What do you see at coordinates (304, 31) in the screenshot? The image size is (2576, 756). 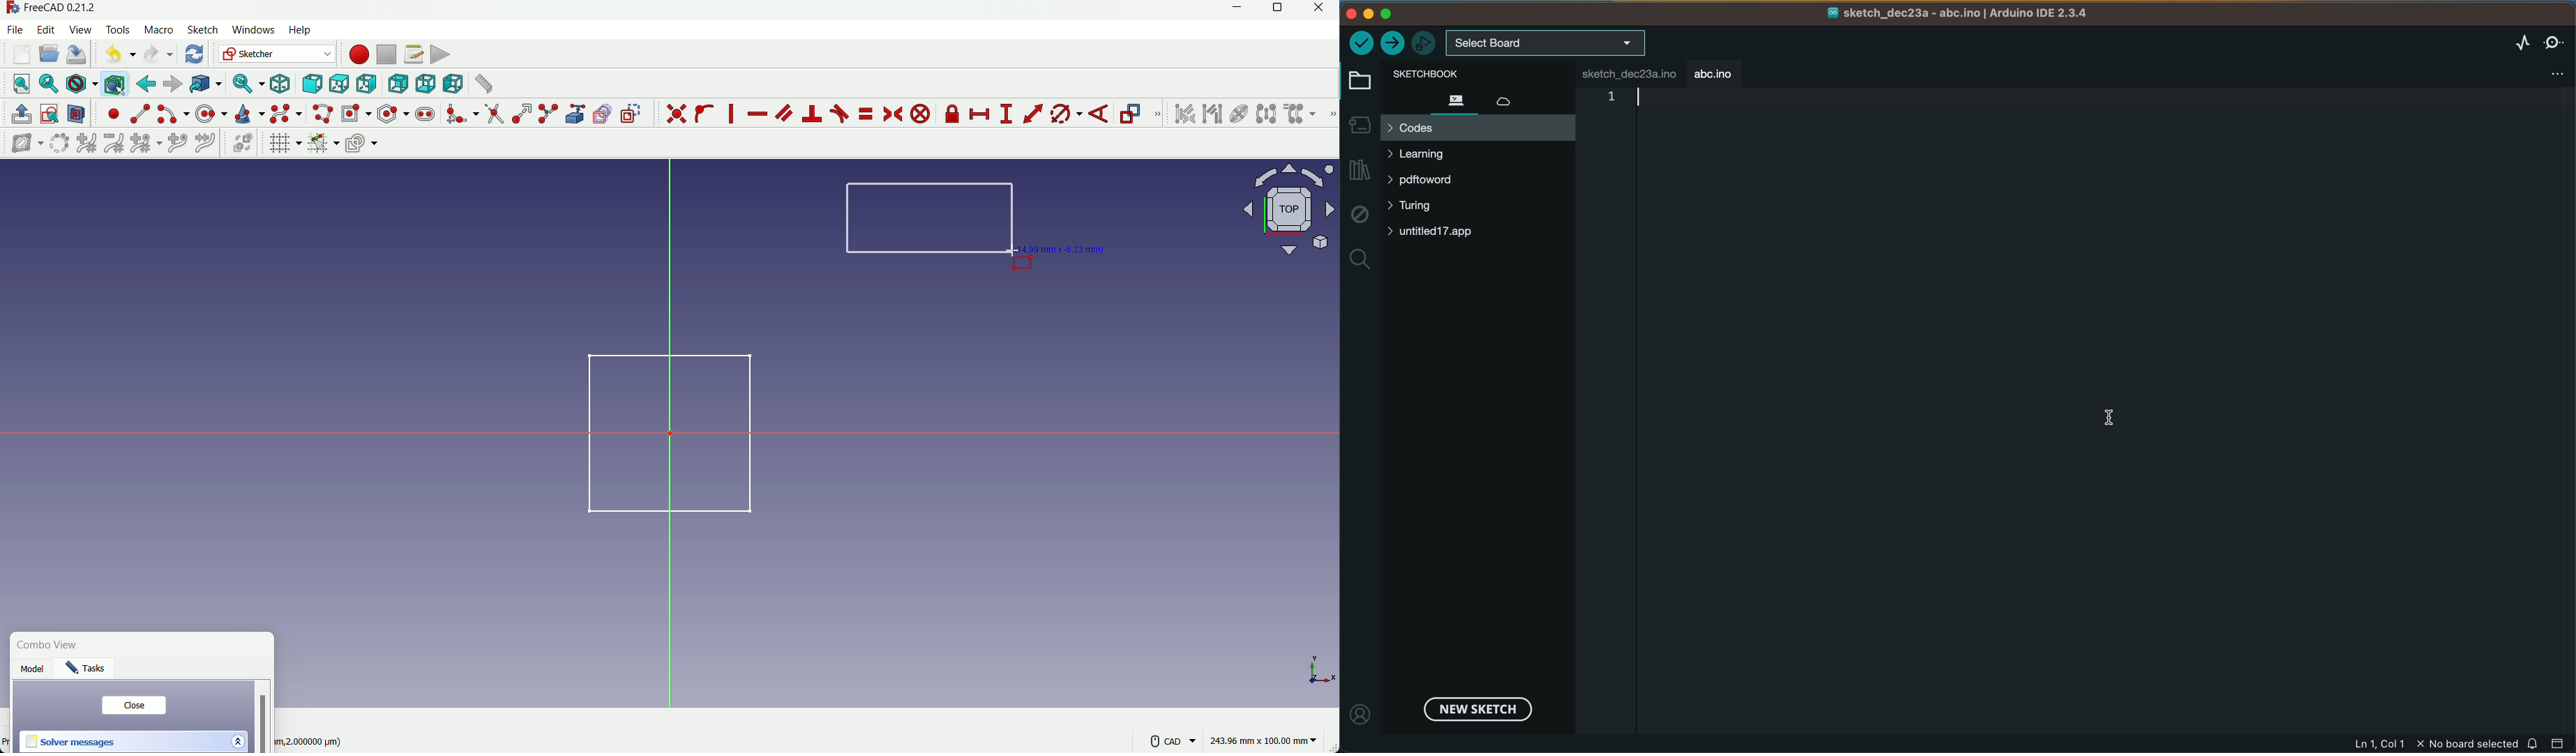 I see `help menu` at bounding box center [304, 31].